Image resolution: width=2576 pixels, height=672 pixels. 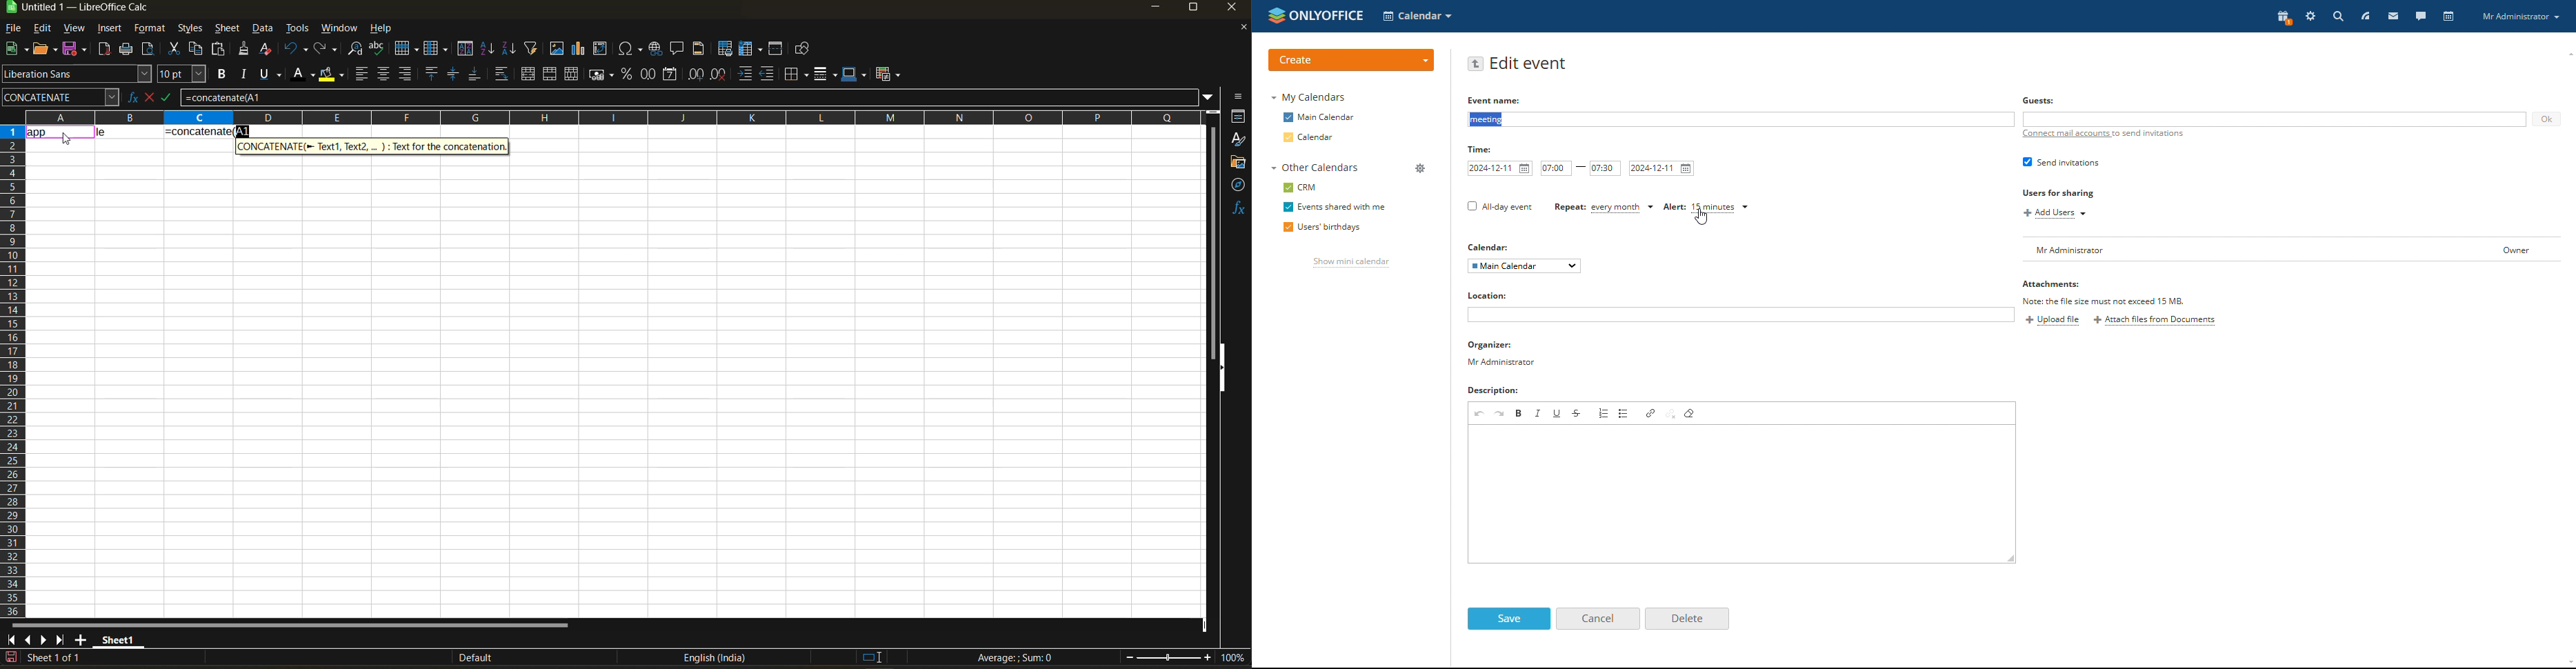 What do you see at coordinates (149, 50) in the screenshot?
I see `toggle print preview` at bounding box center [149, 50].